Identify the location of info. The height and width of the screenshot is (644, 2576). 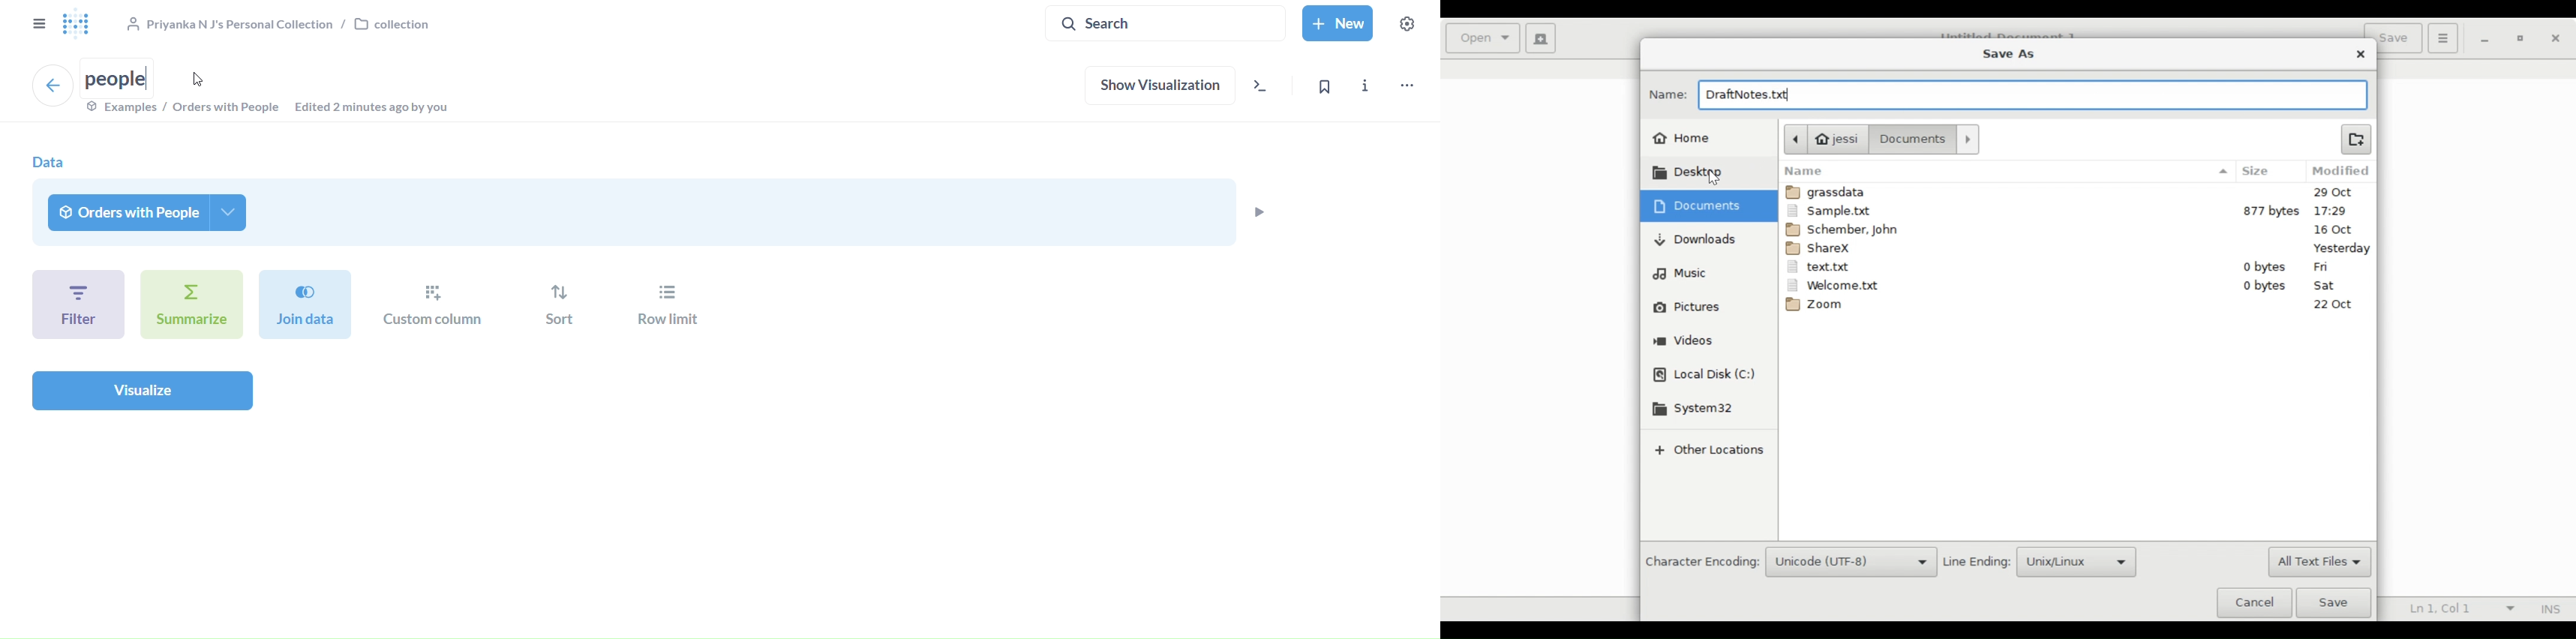
(1368, 89).